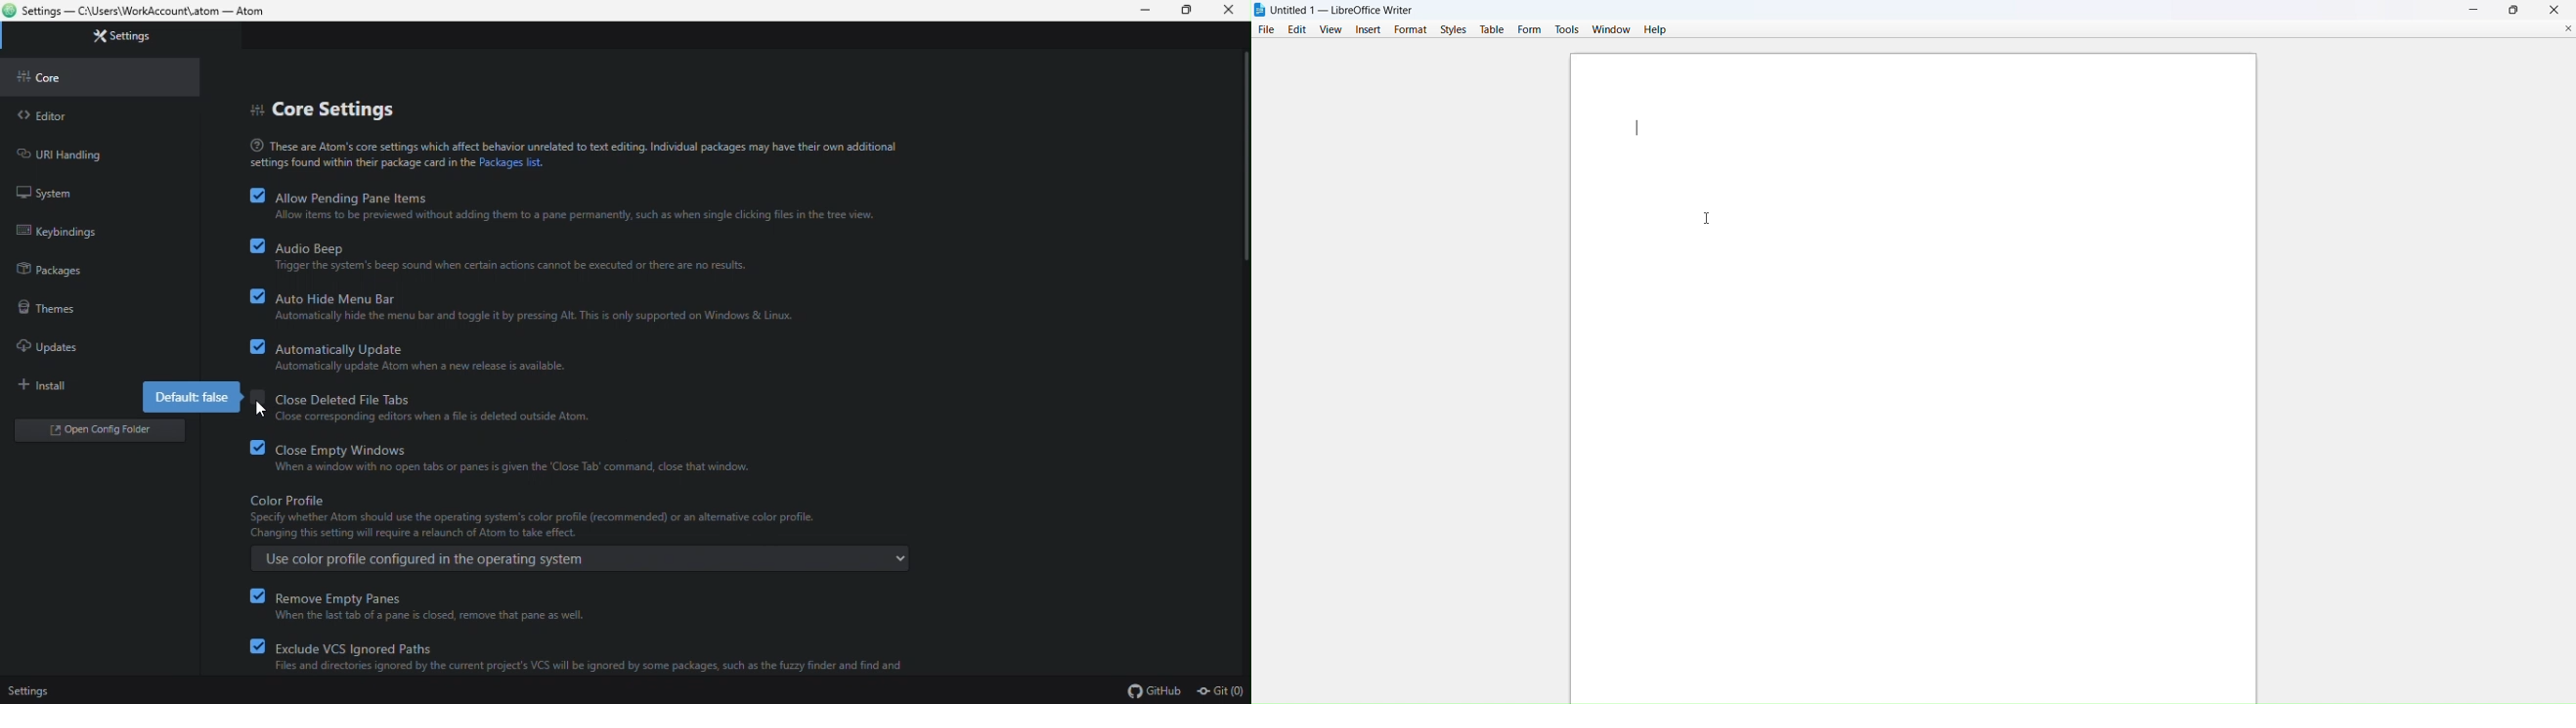 The image size is (2576, 728). Describe the element at coordinates (253, 296) in the screenshot. I see `checkbox` at that location.